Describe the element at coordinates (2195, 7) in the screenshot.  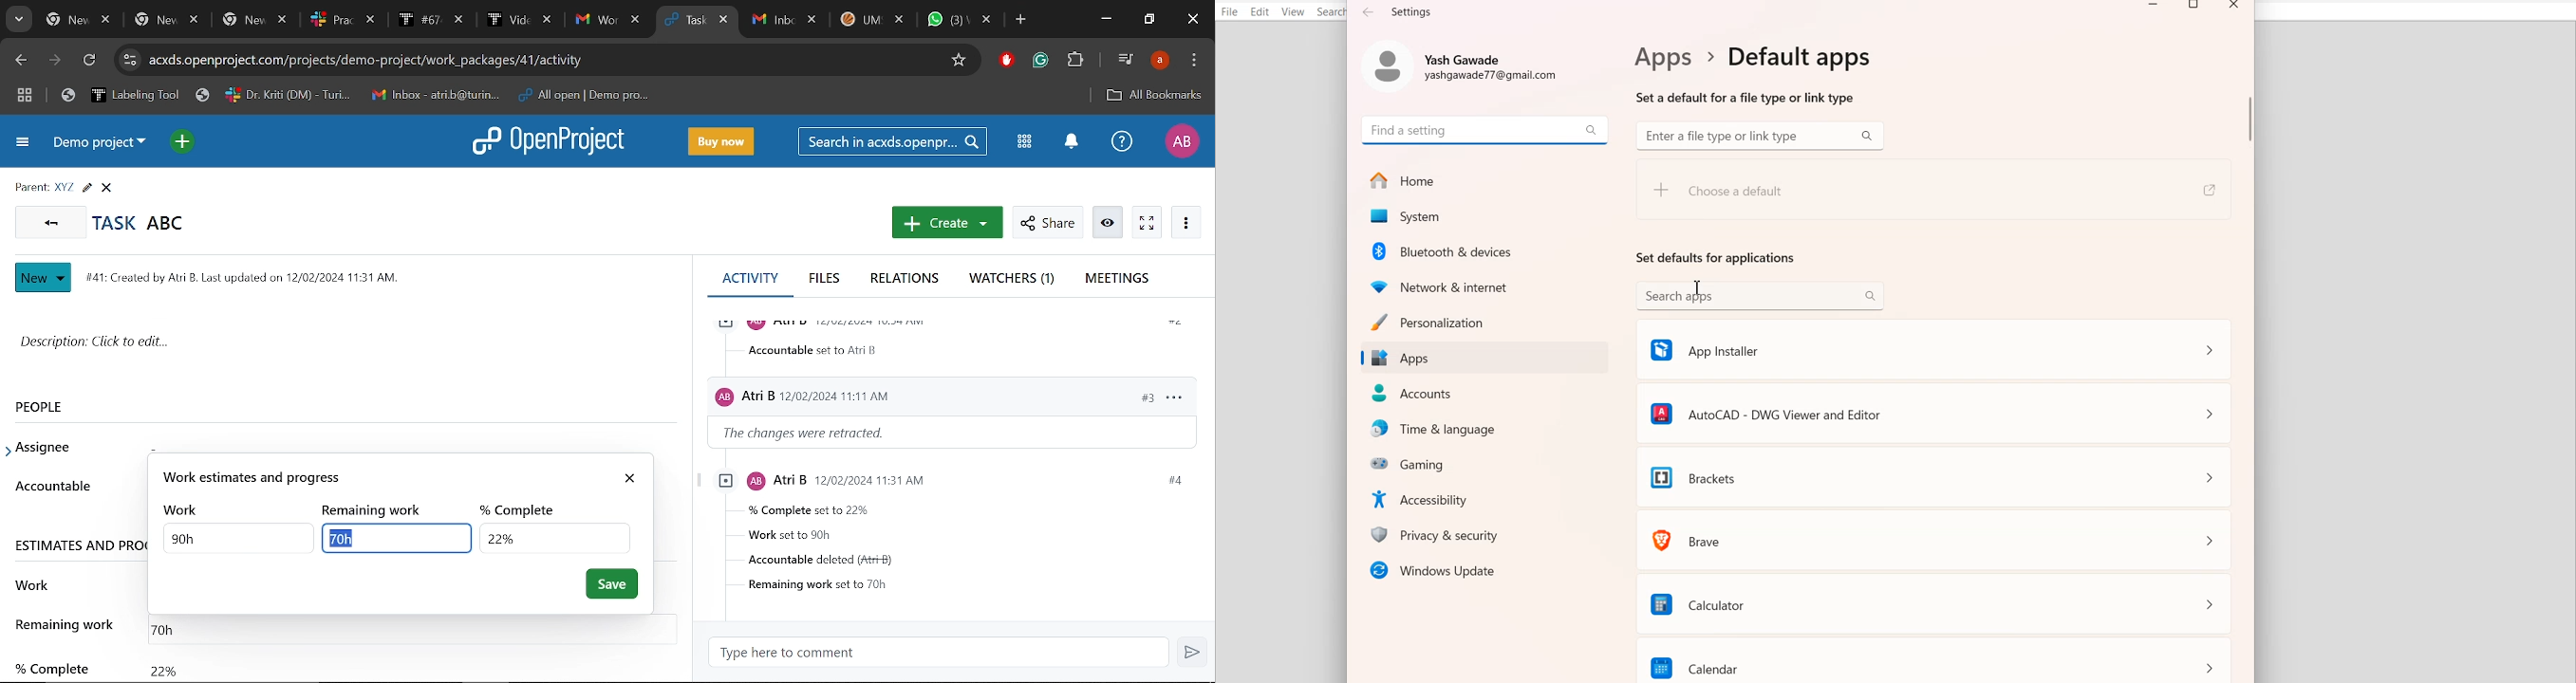
I see `Maximize` at that location.